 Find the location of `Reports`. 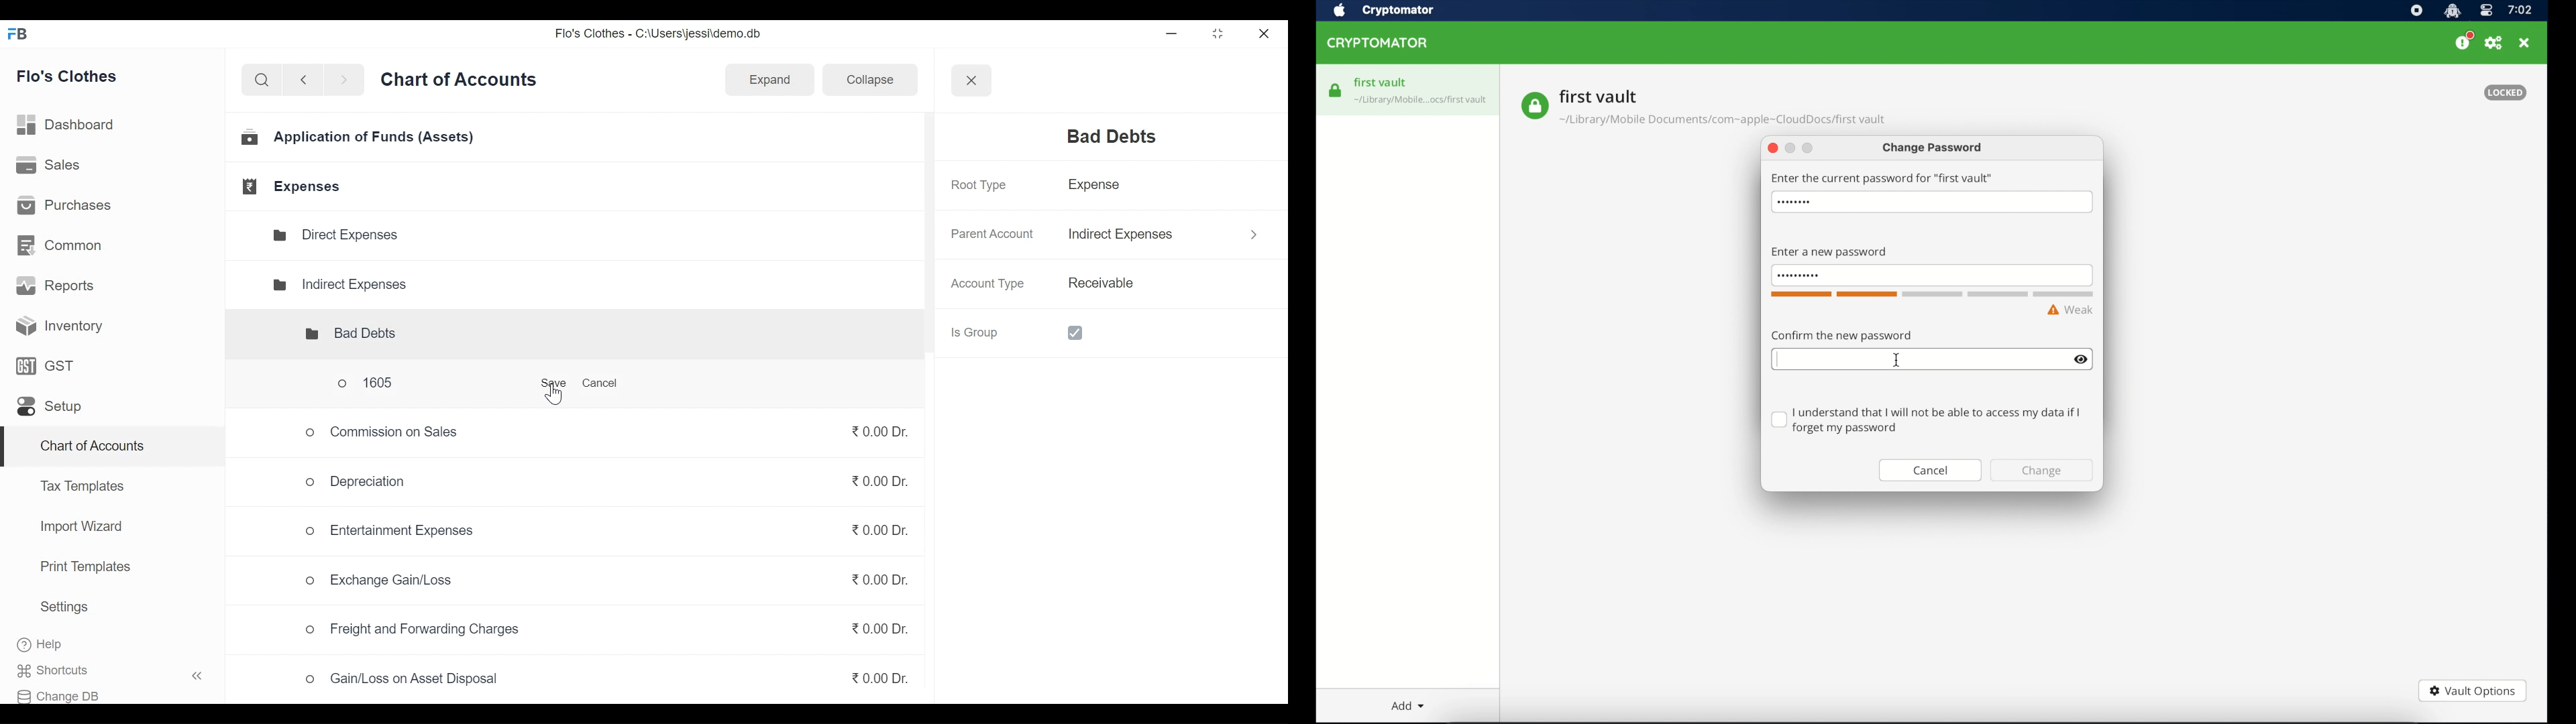

Reports is located at coordinates (58, 288).